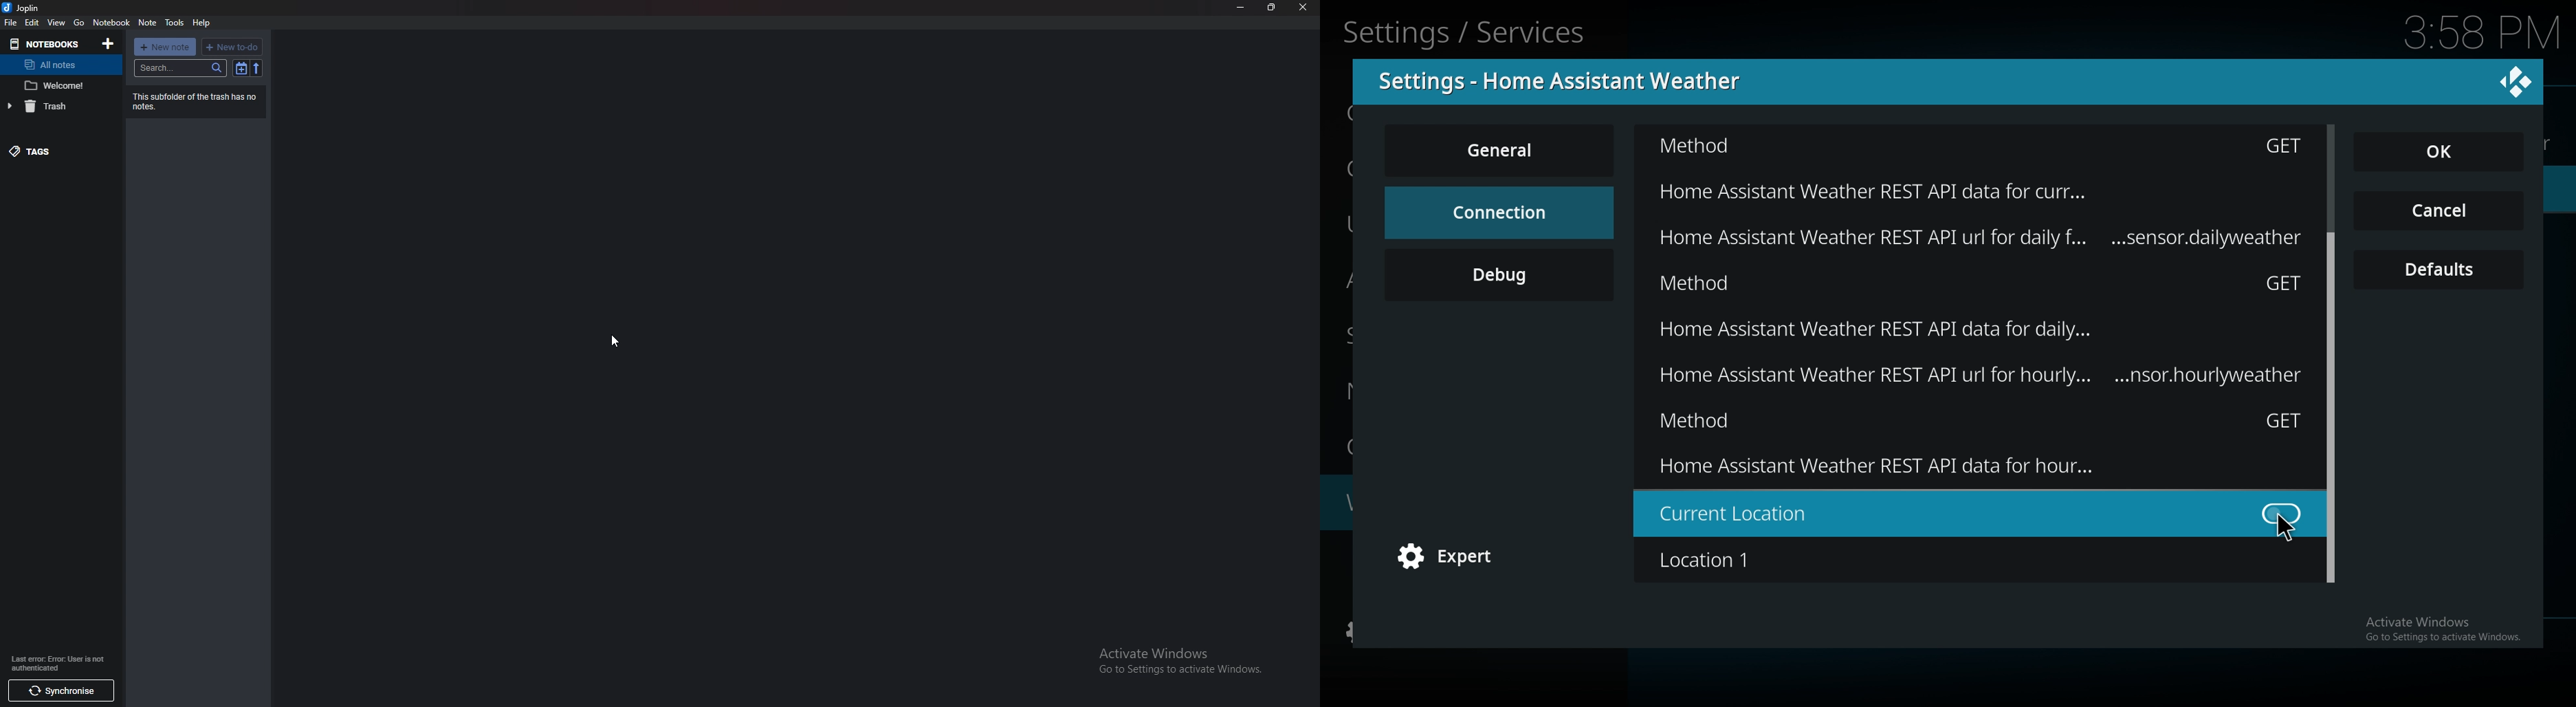  I want to click on current location, so click(1953, 514).